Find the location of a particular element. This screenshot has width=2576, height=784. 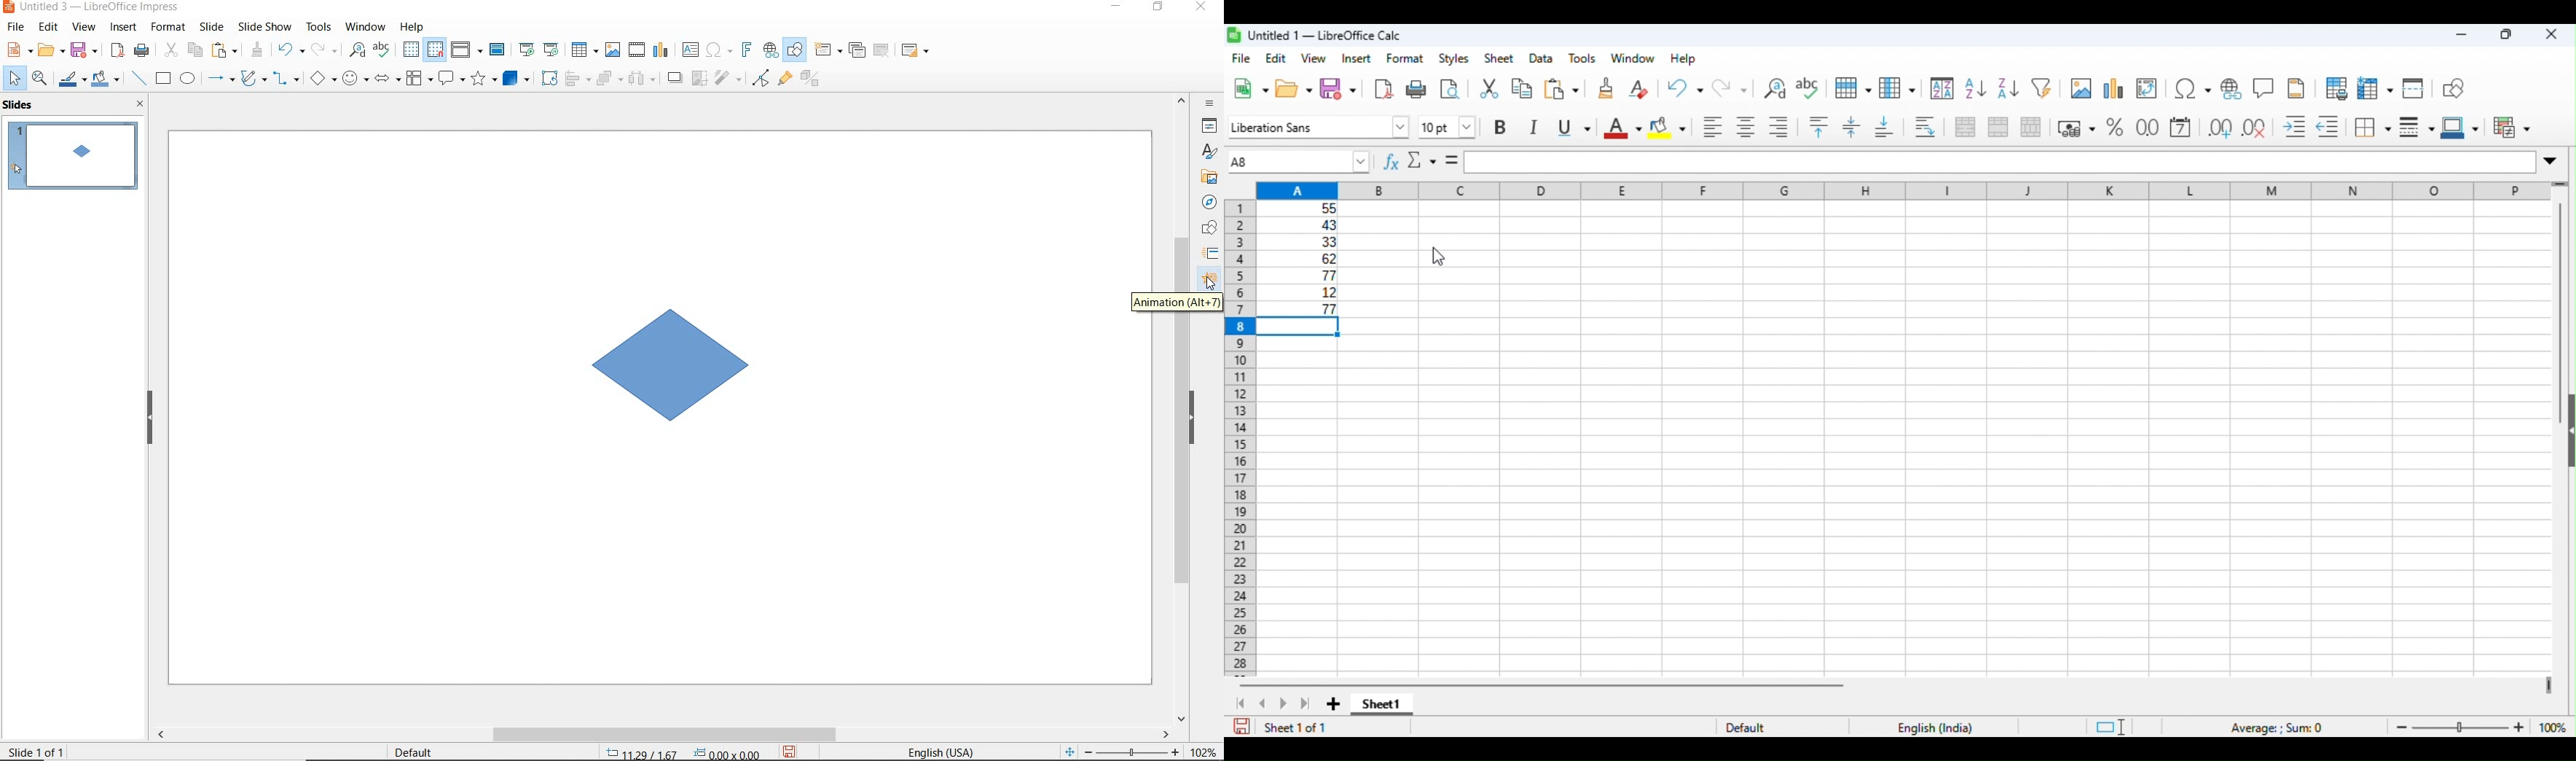

largest number appeared is located at coordinates (1303, 308).